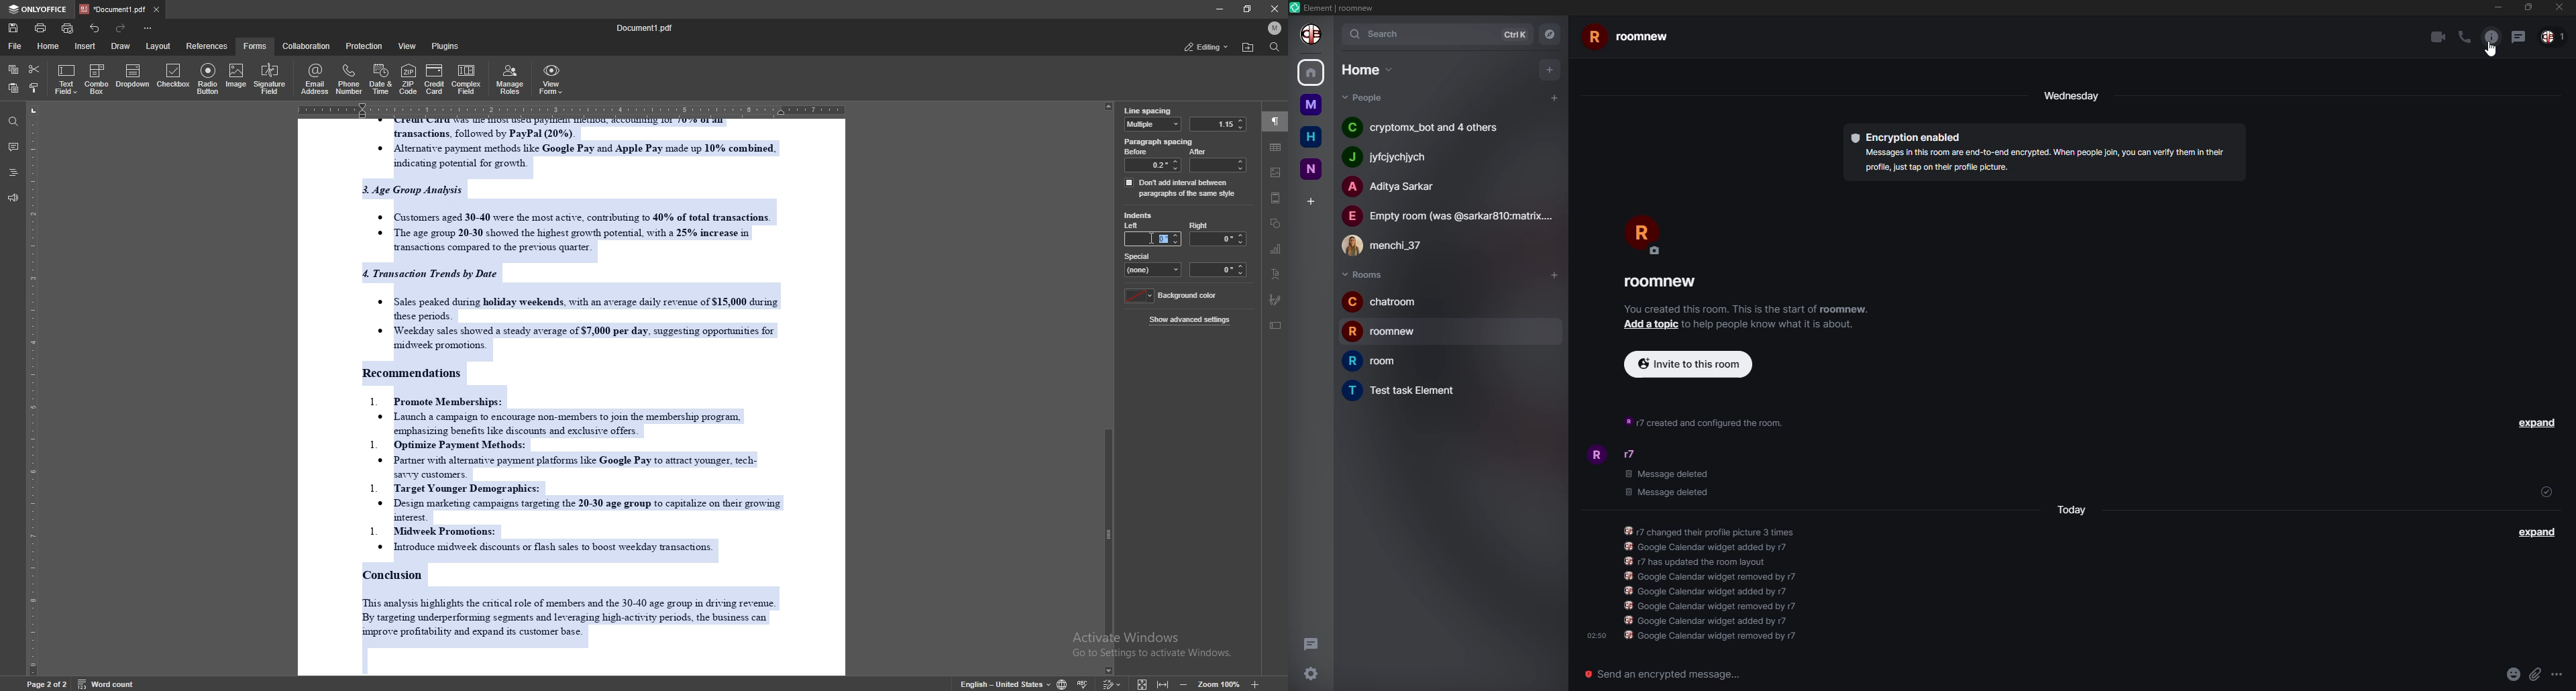 The width and height of the screenshot is (2576, 700). What do you see at coordinates (1276, 172) in the screenshot?
I see `images` at bounding box center [1276, 172].